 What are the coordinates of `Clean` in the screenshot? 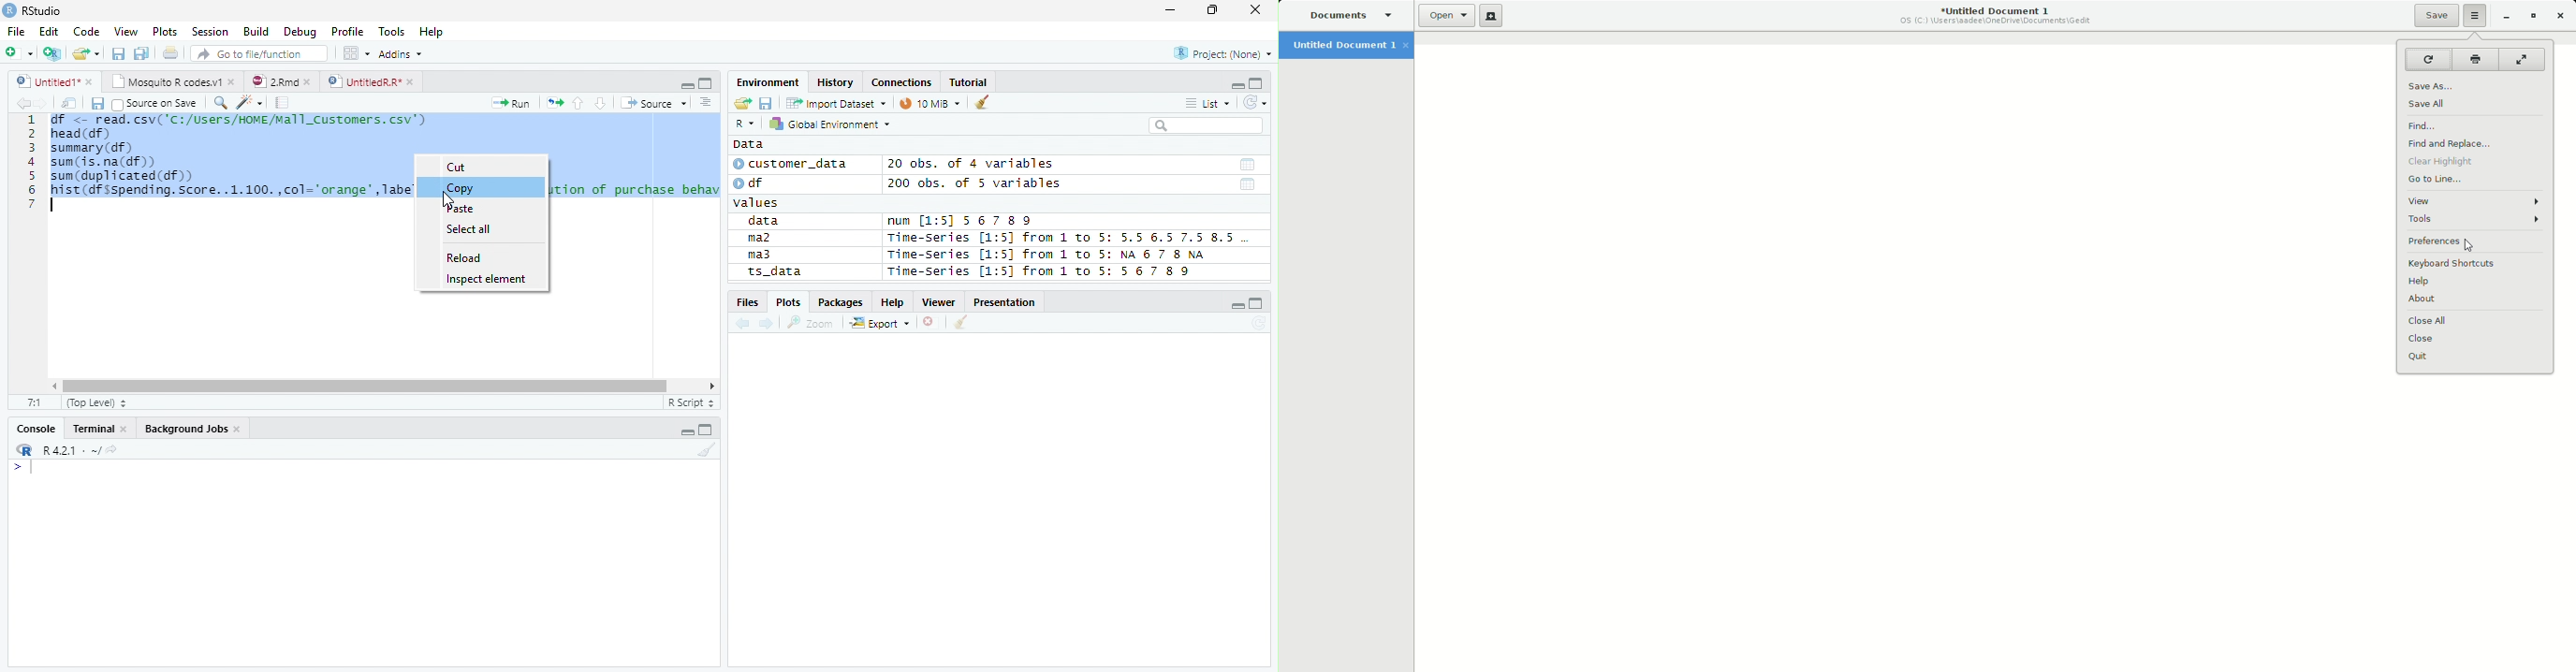 It's located at (961, 322).